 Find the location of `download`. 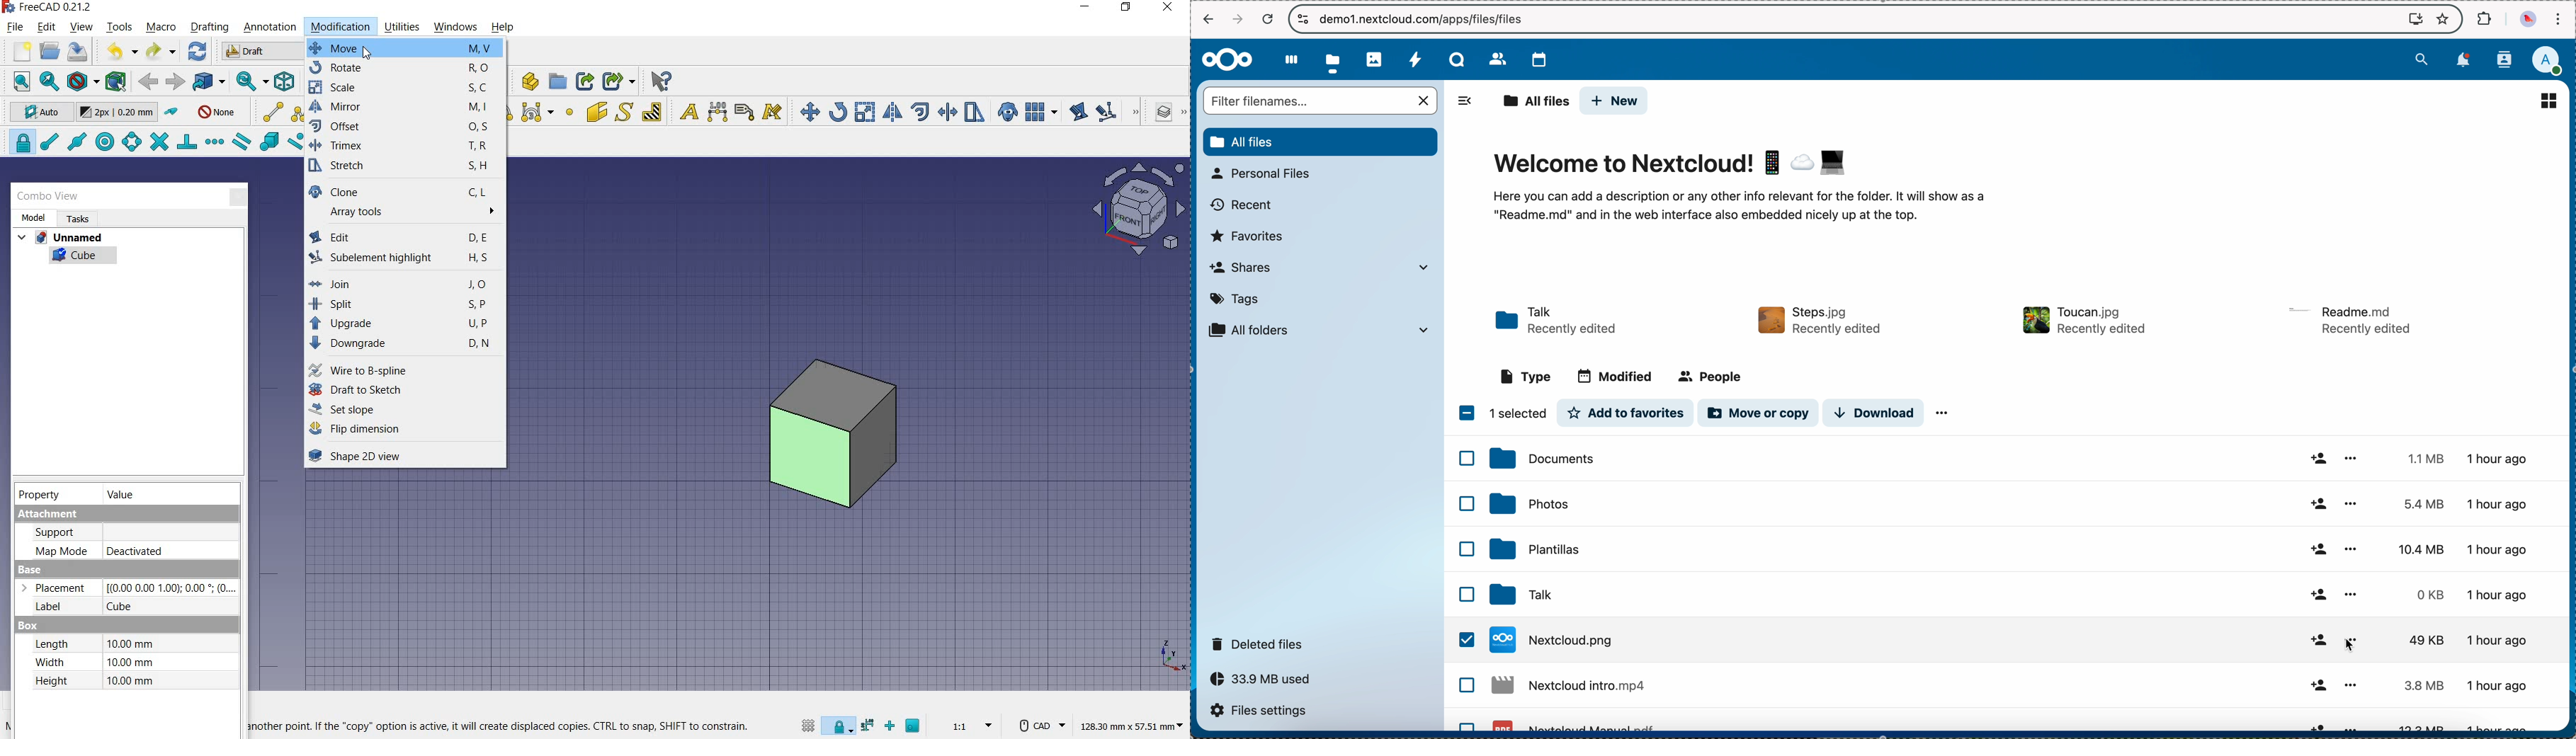

download is located at coordinates (1874, 412).